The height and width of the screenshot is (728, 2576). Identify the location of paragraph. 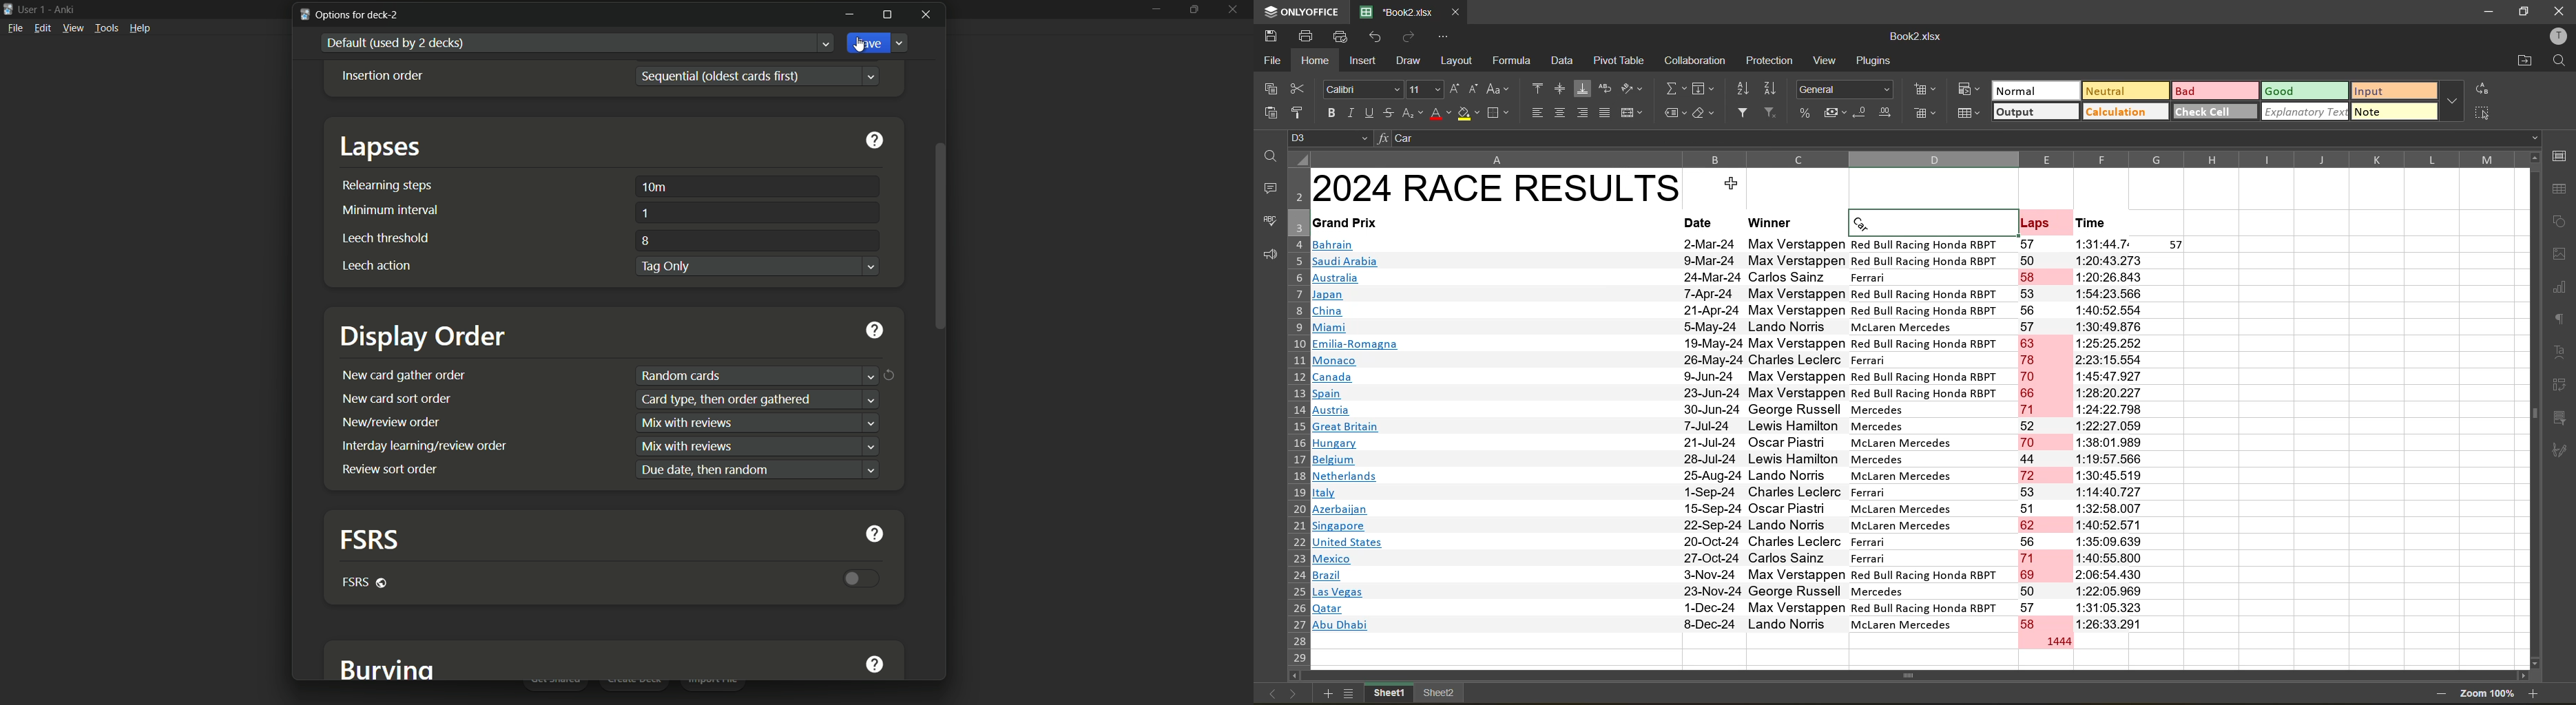
(2559, 319).